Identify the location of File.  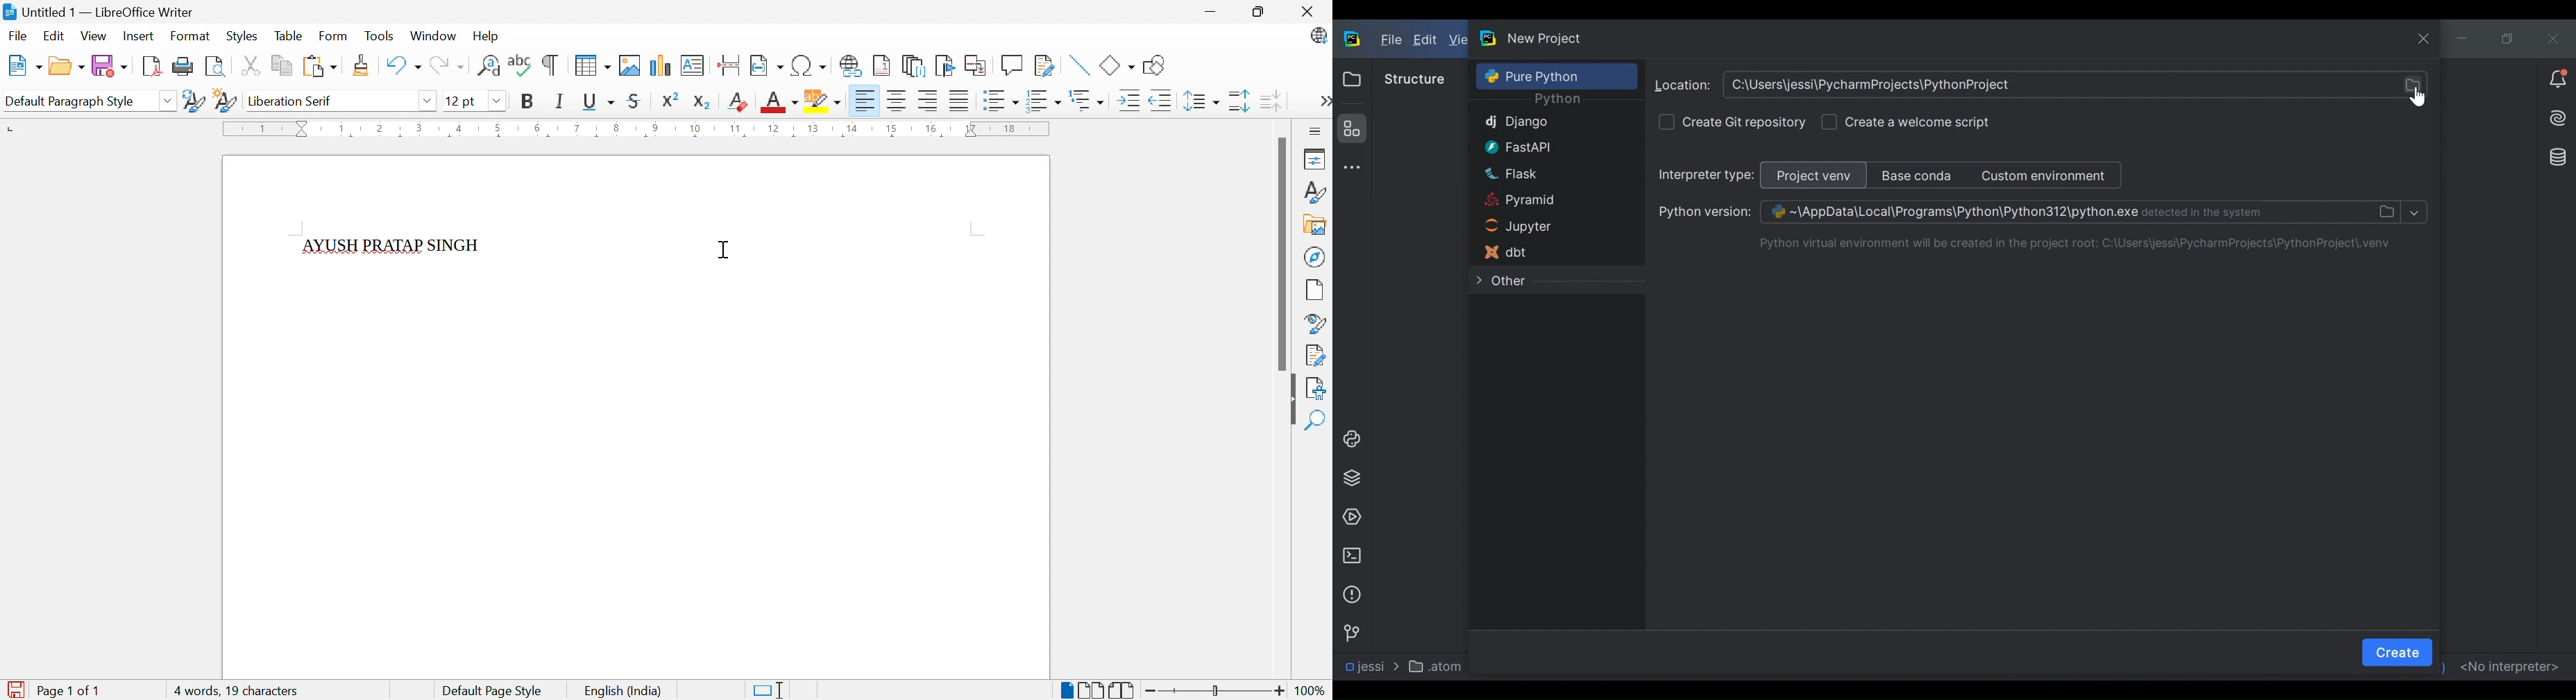
(16, 35).